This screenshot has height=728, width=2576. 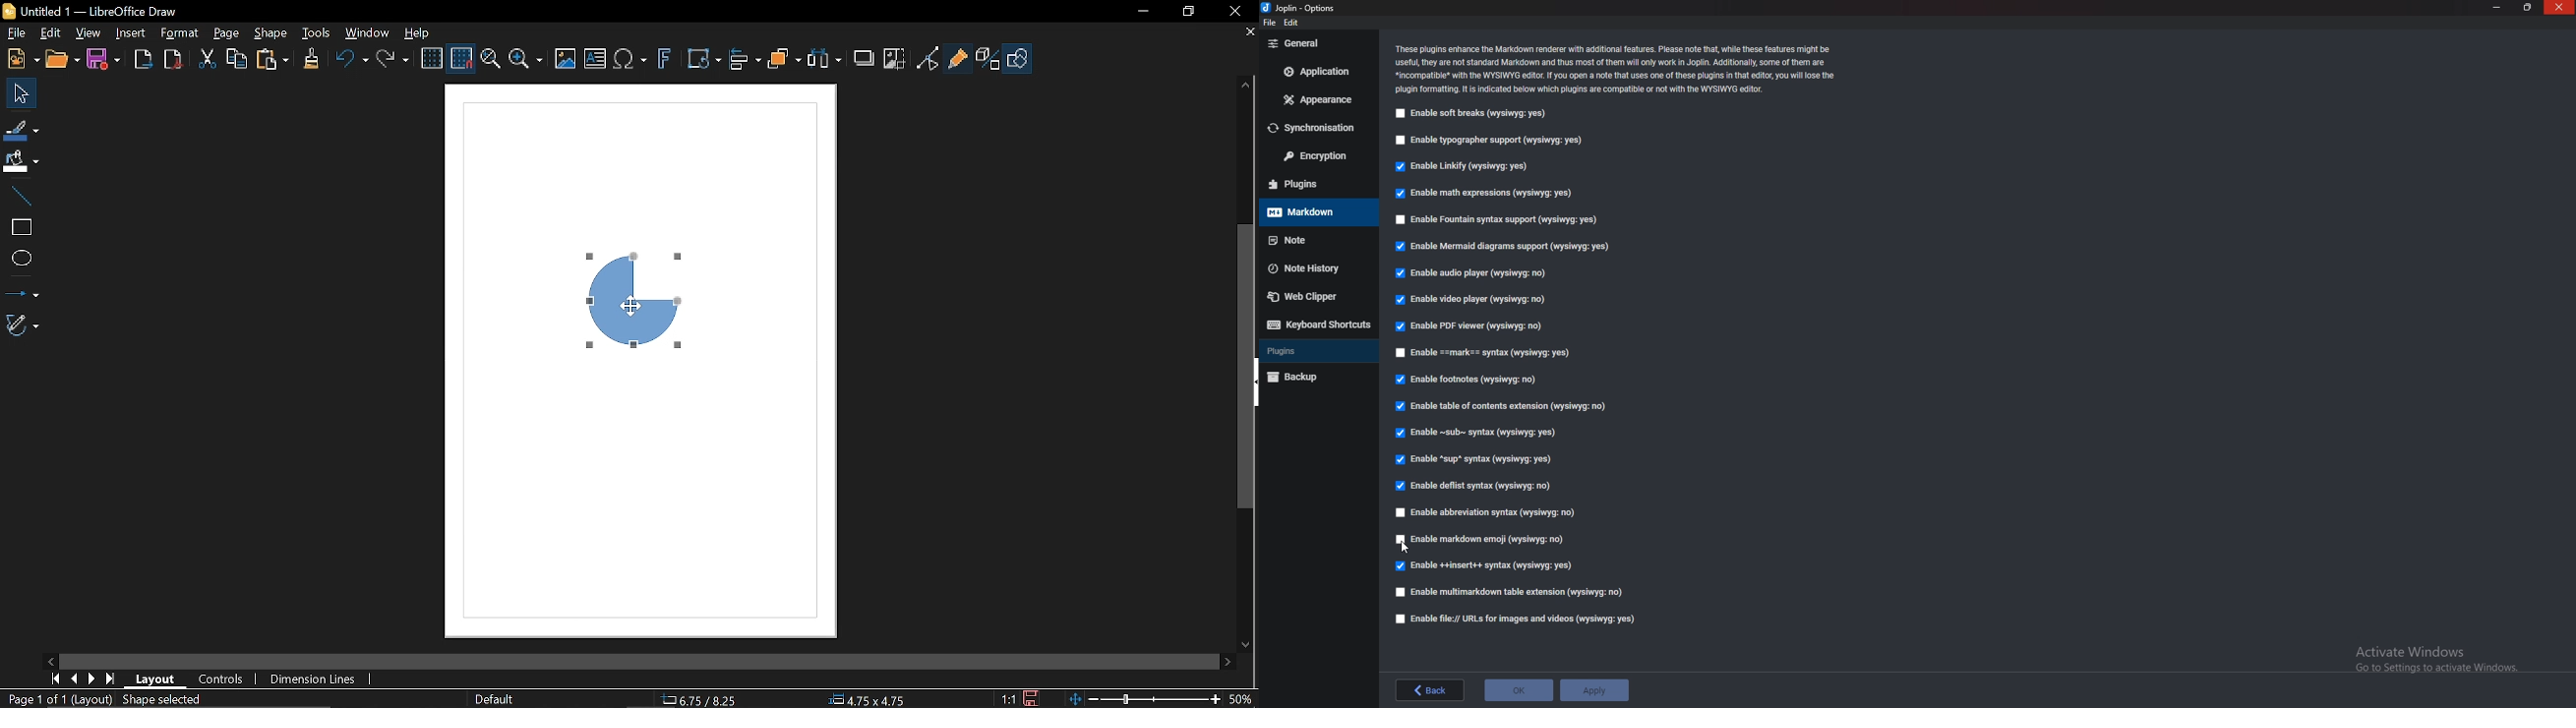 I want to click on Controls, so click(x=222, y=679).